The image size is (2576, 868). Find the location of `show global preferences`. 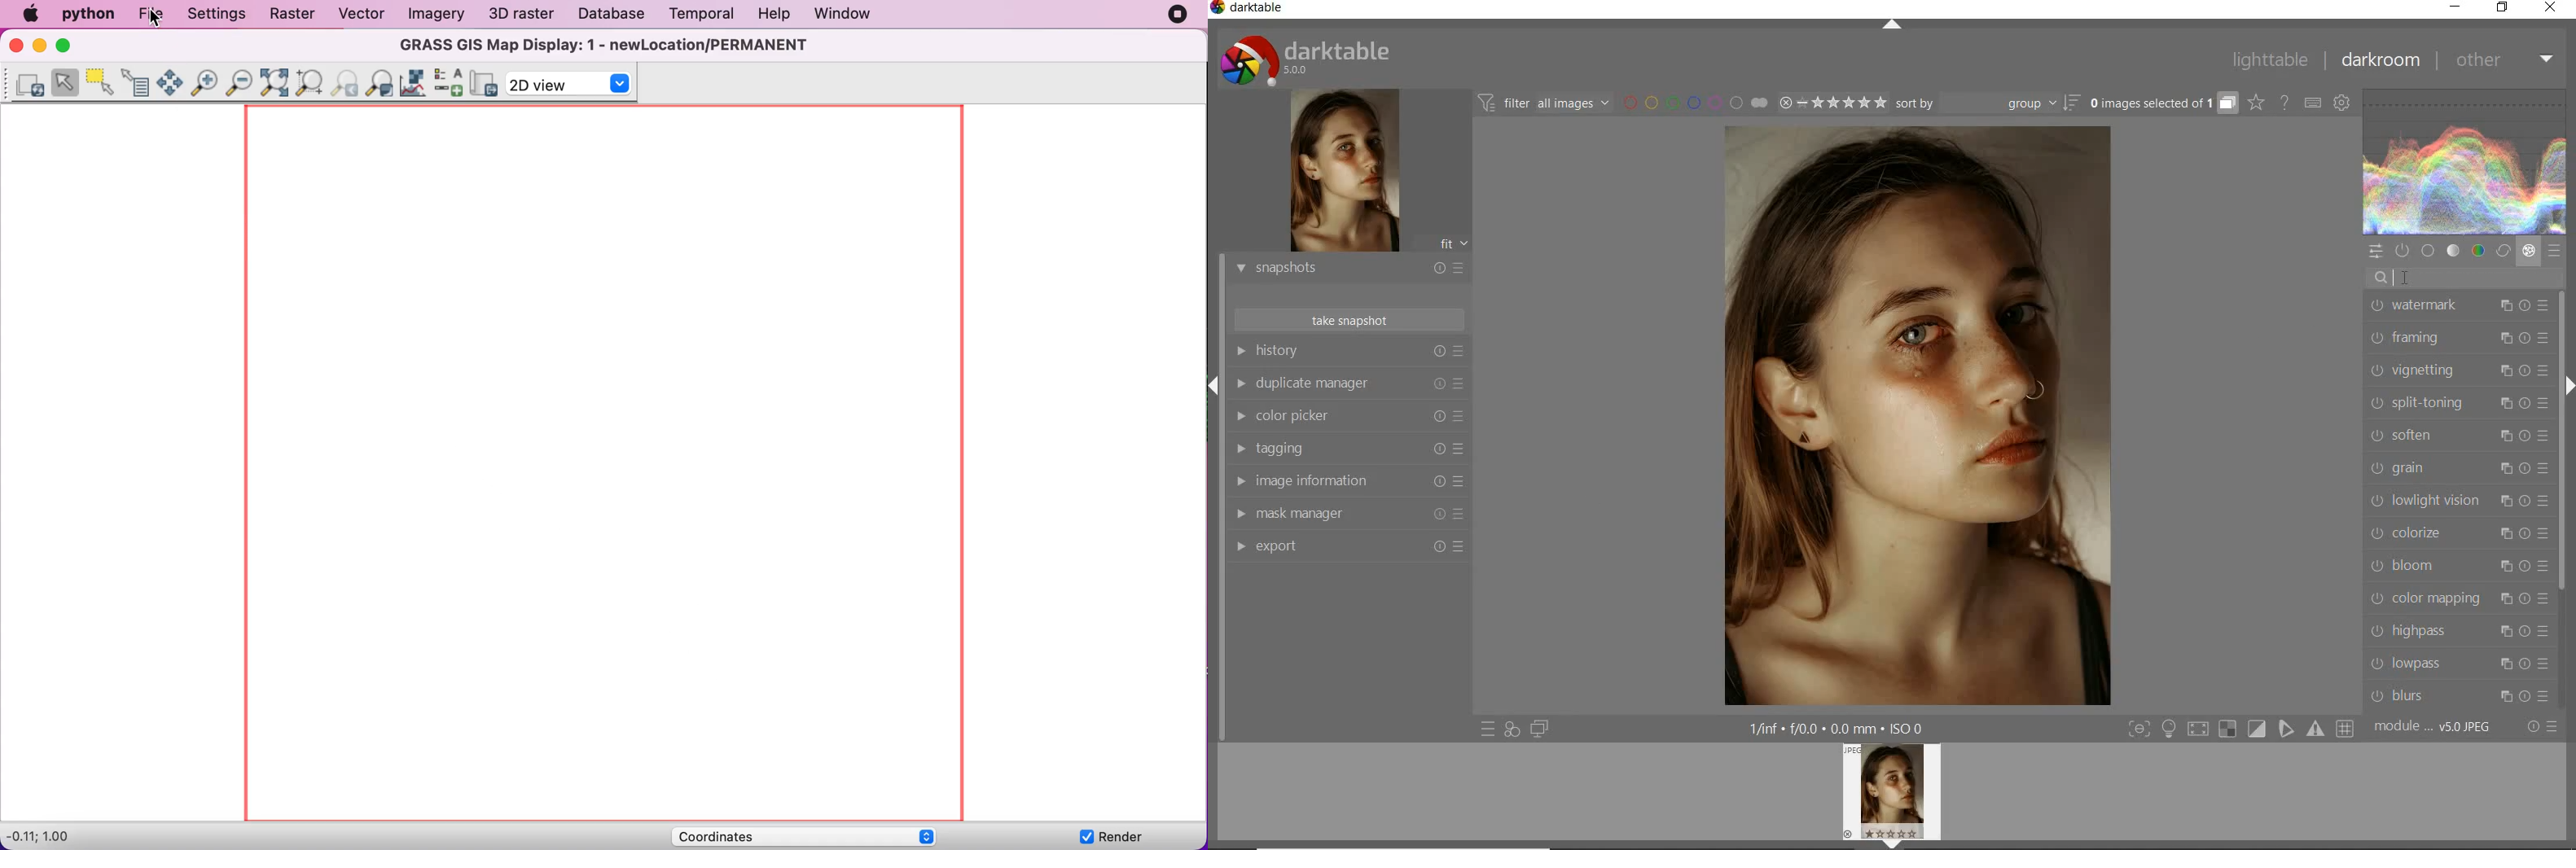

show global preferences is located at coordinates (2342, 104).